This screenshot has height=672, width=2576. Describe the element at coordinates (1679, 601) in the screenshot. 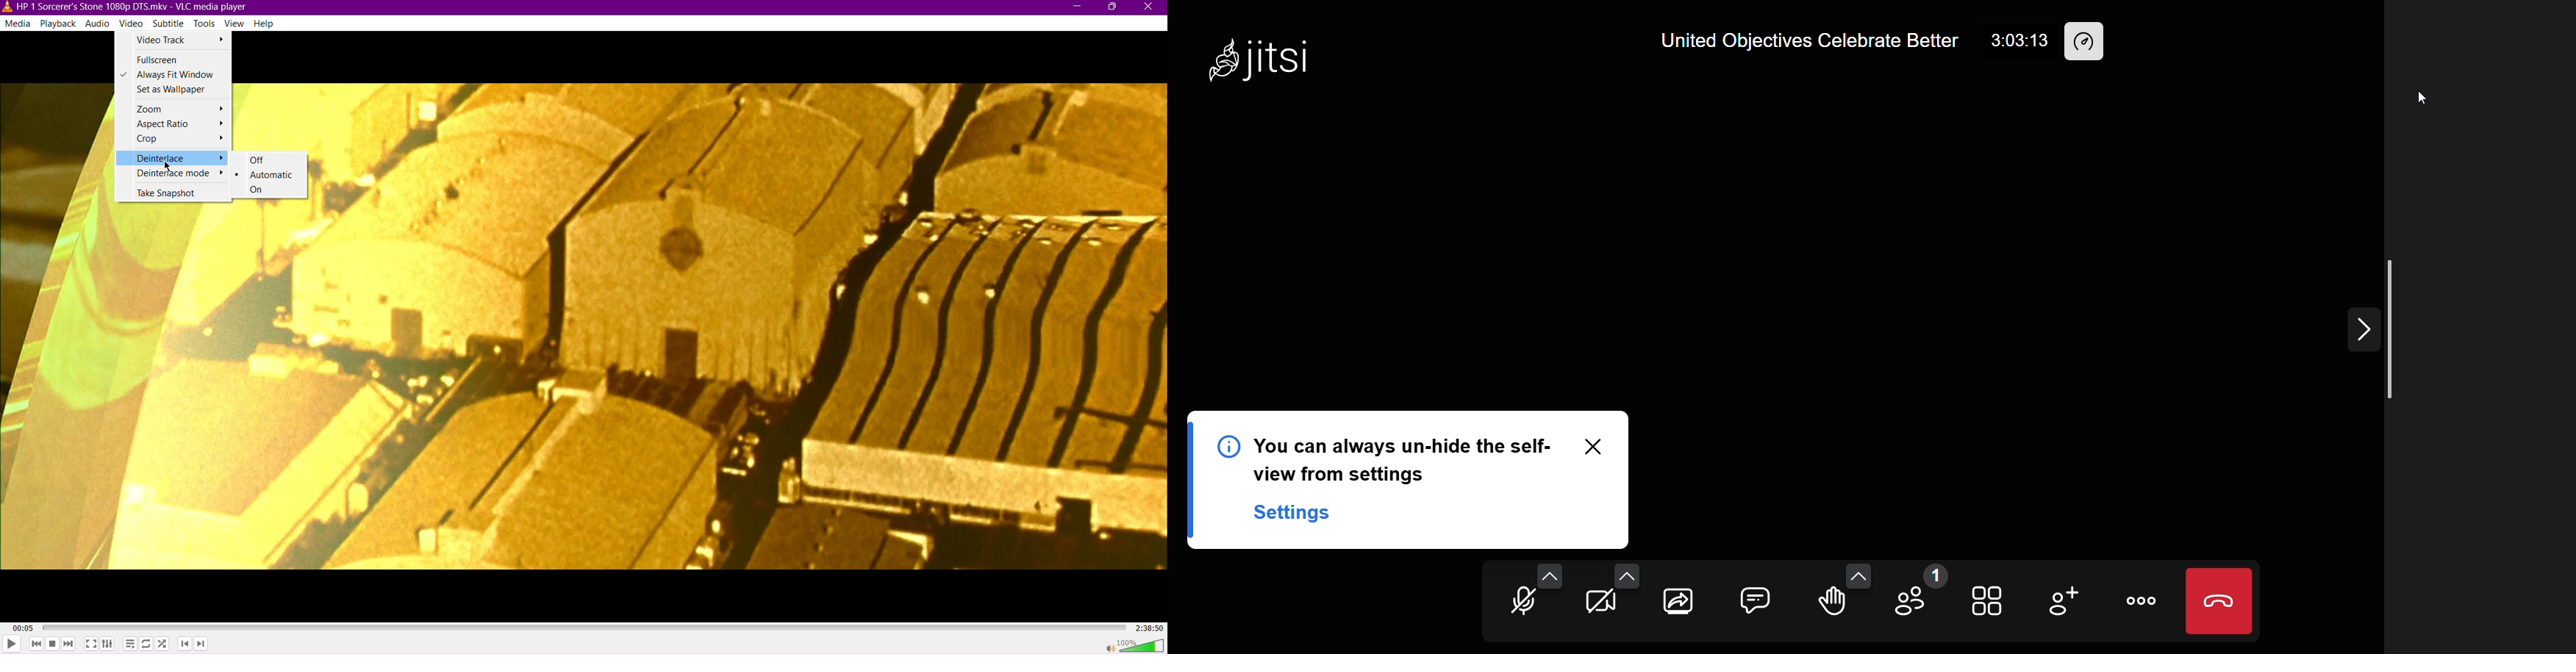

I see `screen share` at that location.